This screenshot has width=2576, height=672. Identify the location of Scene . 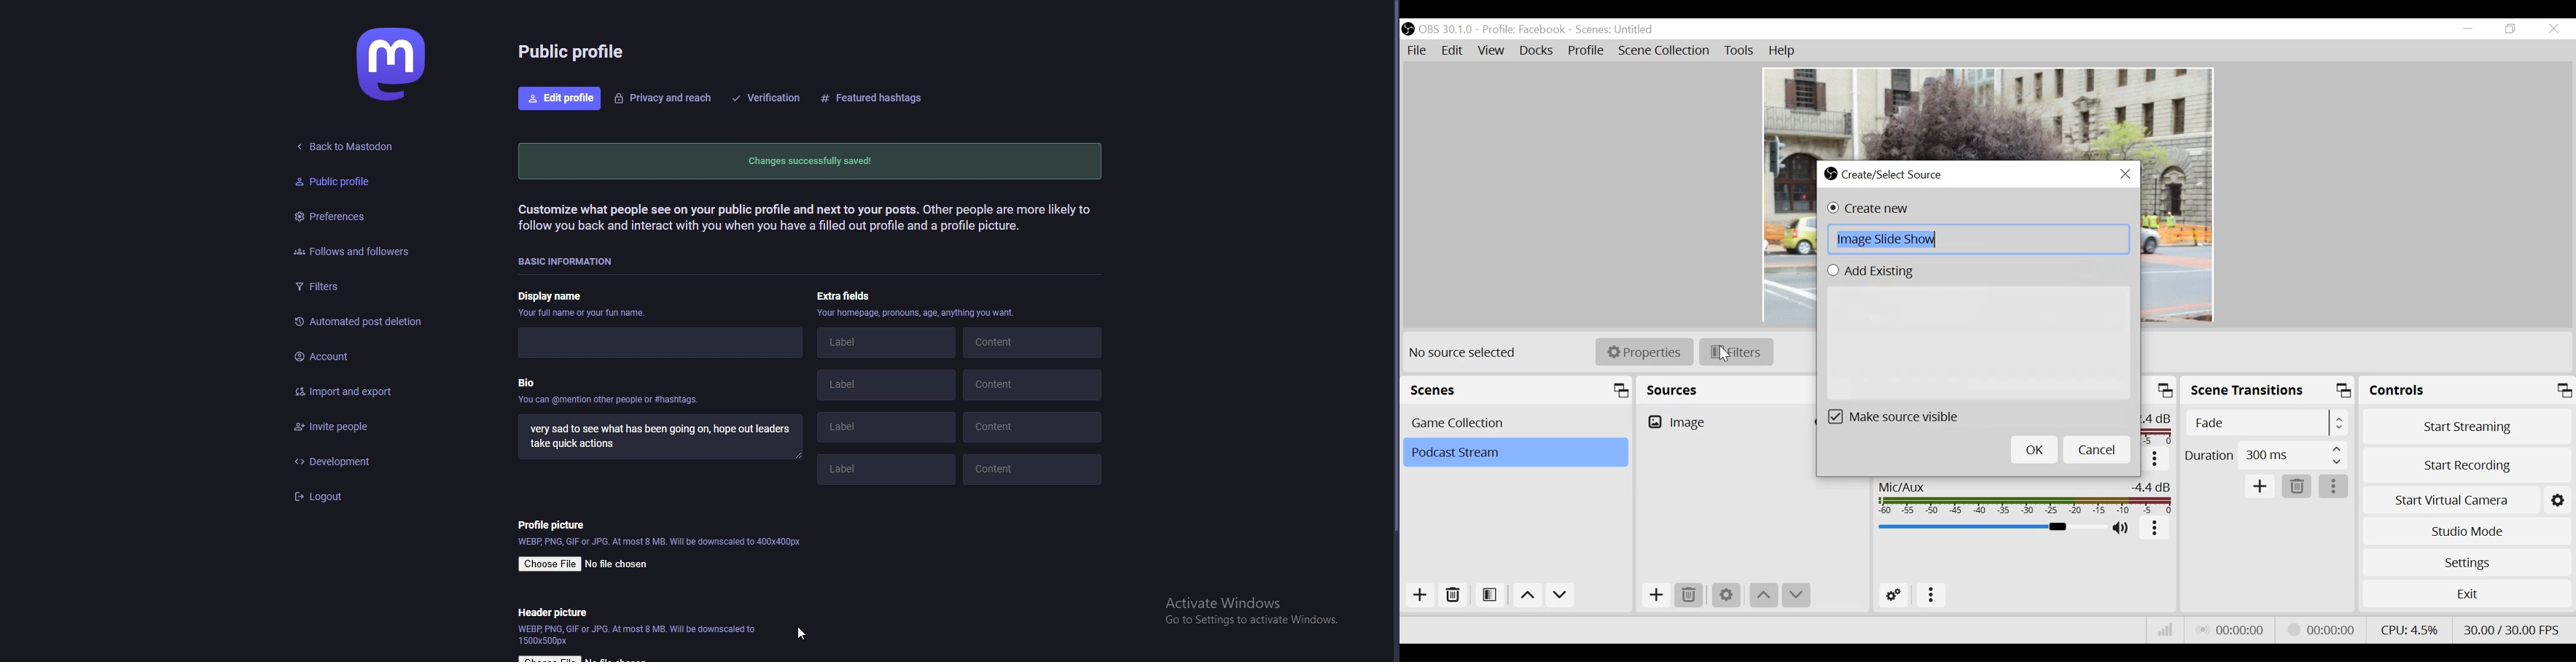
(1515, 453).